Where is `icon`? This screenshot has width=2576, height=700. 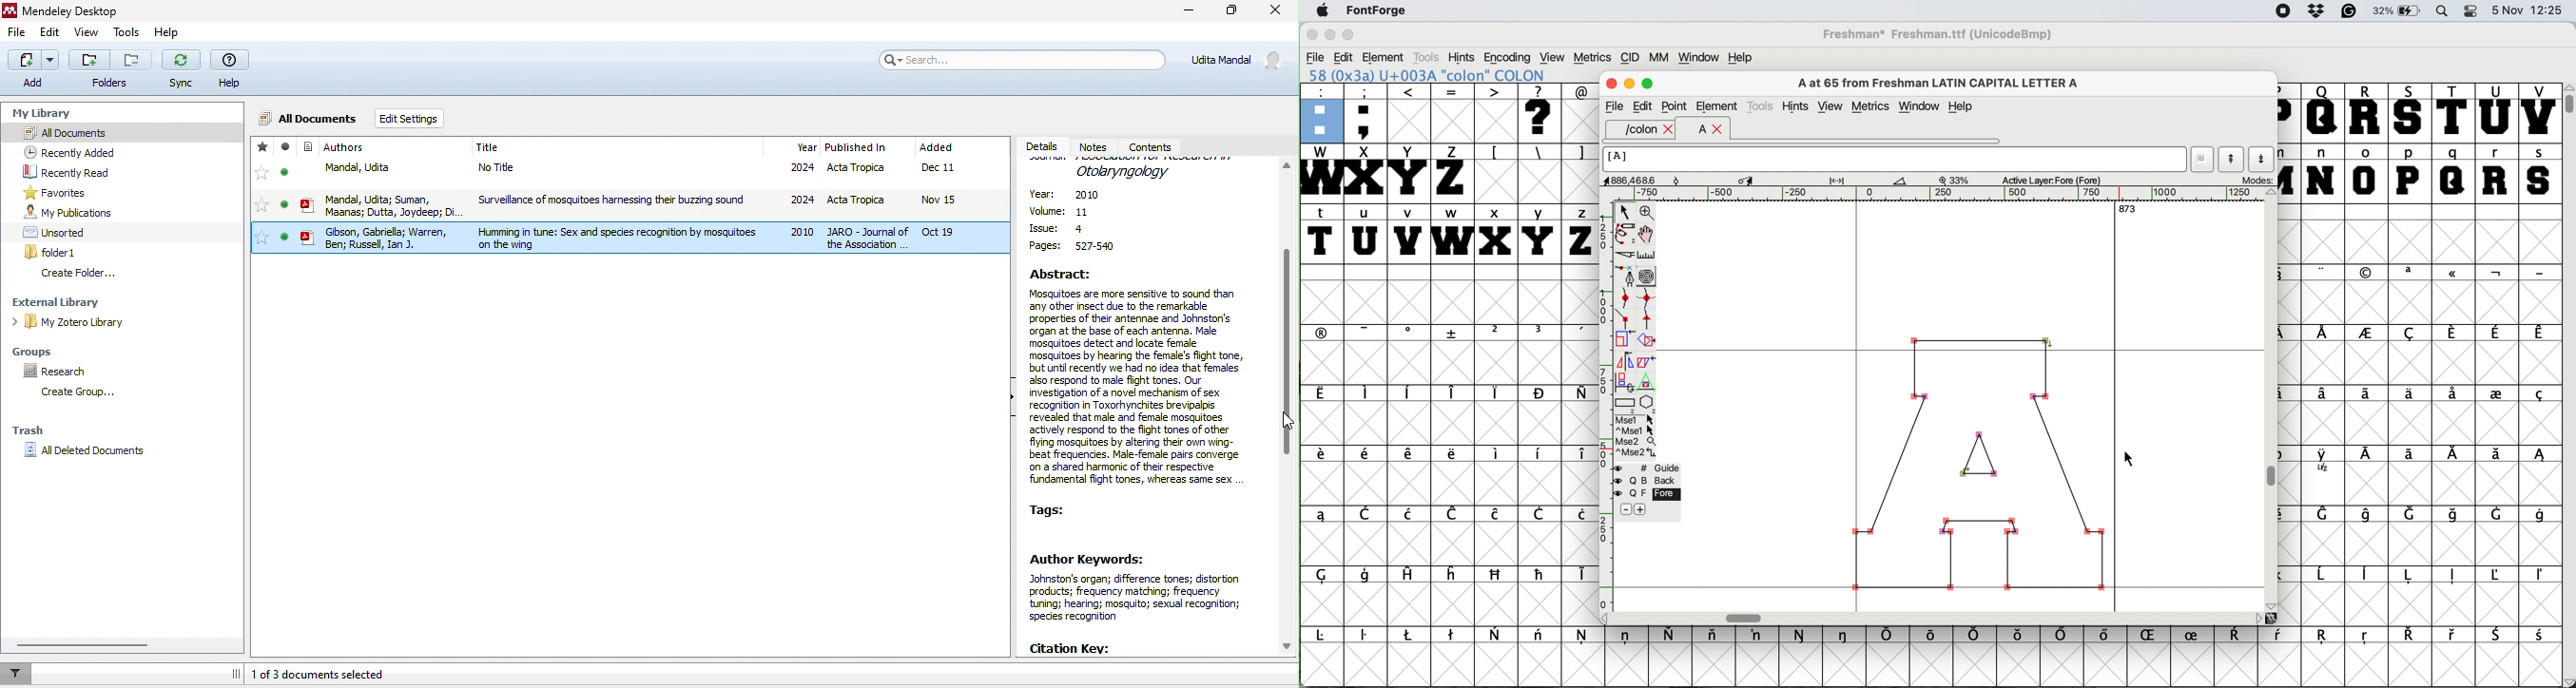
icon is located at coordinates (308, 178).